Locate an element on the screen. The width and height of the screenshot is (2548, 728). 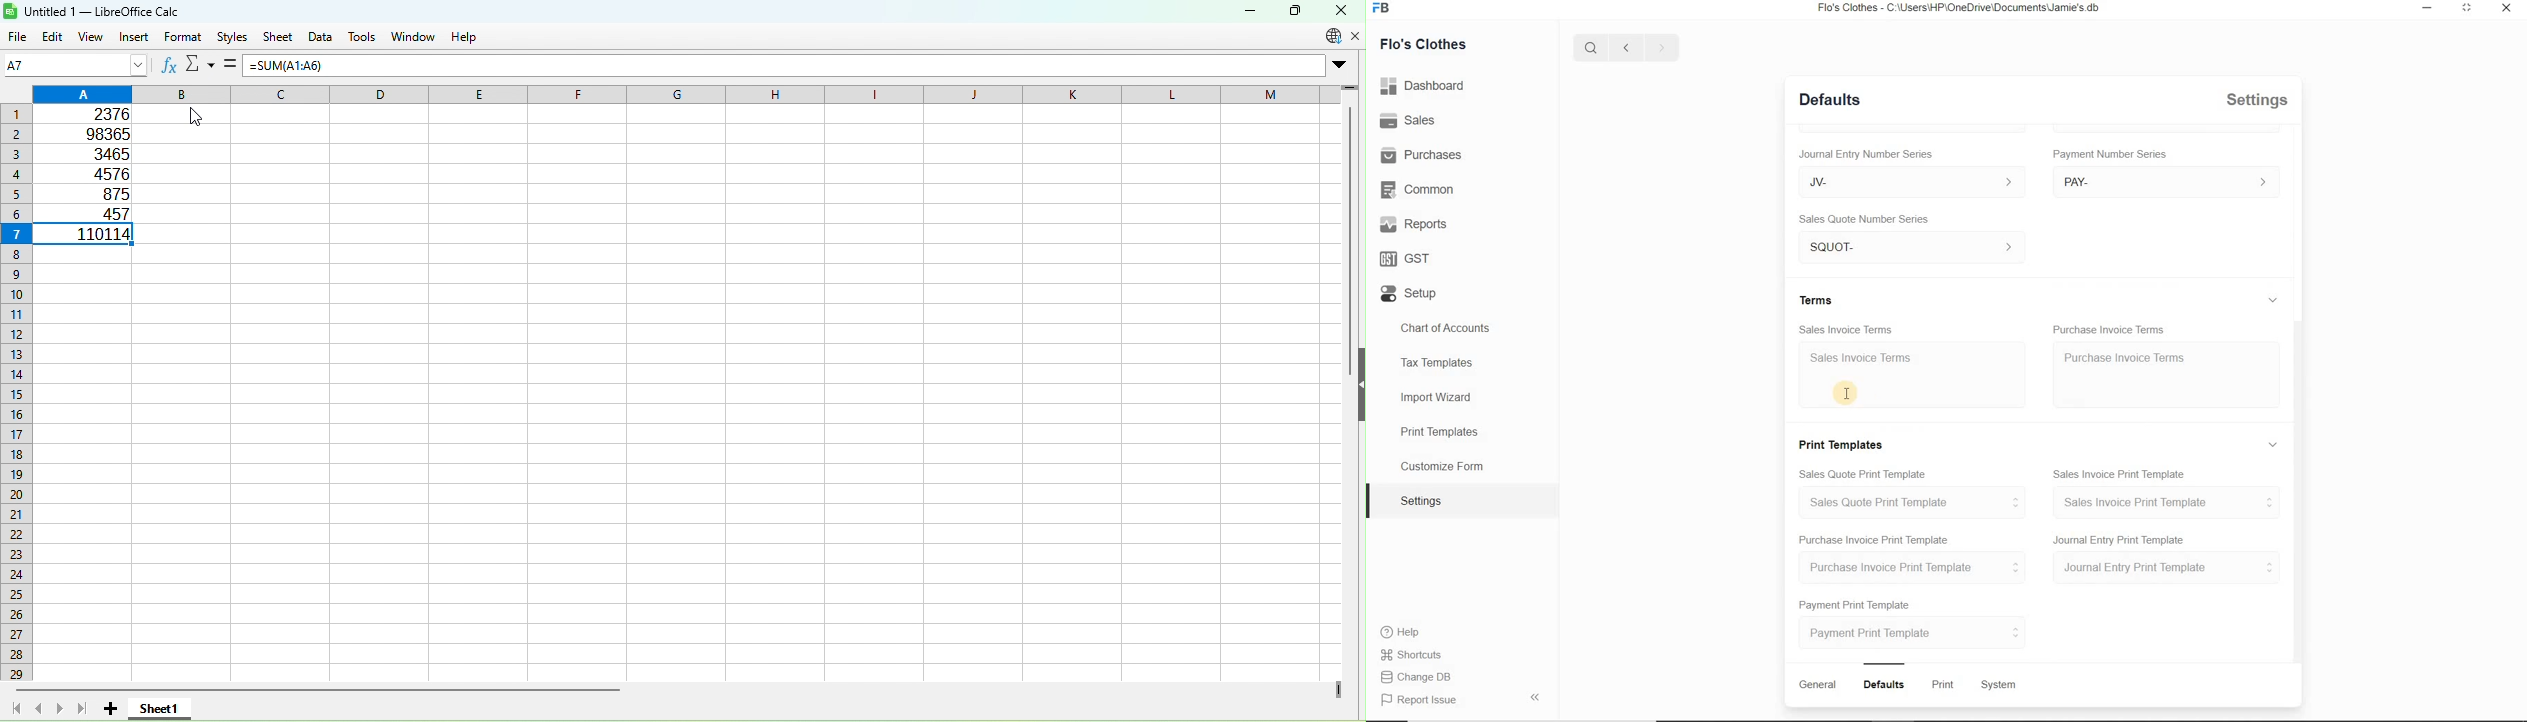
Reports is located at coordinates (1412, 223).